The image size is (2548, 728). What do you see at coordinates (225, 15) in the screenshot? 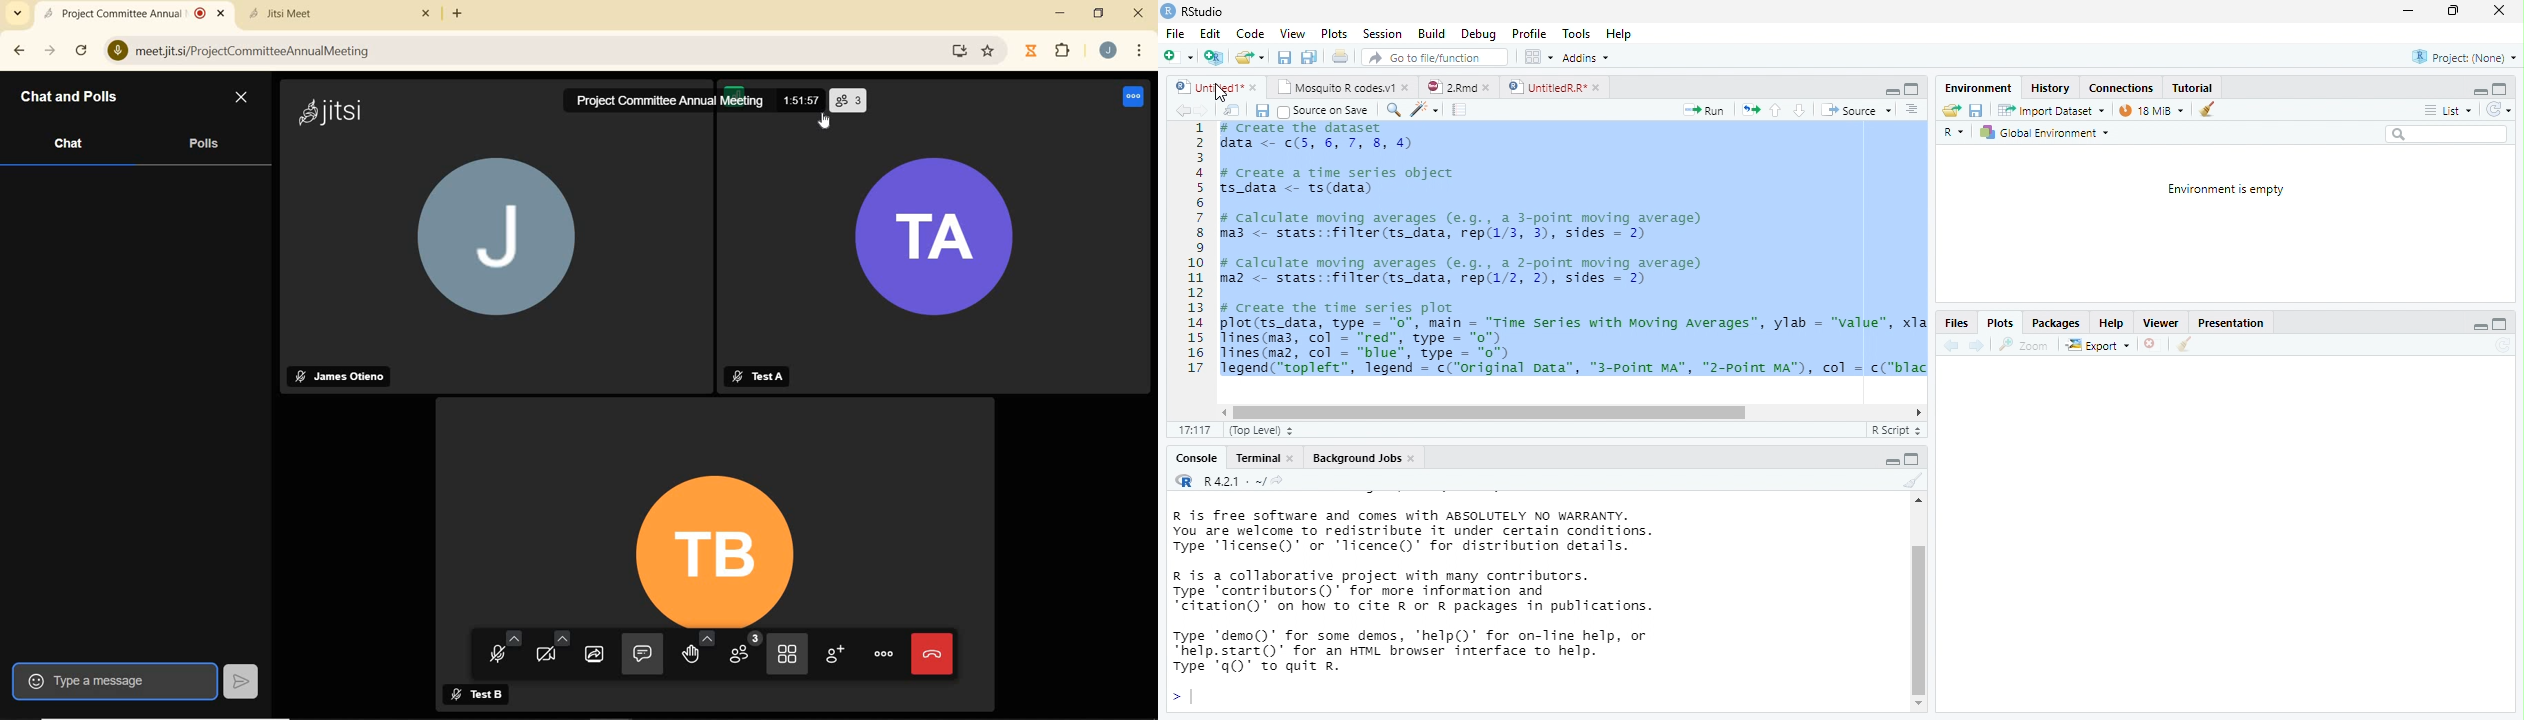
I see `close` at bounding box center [225, 15].